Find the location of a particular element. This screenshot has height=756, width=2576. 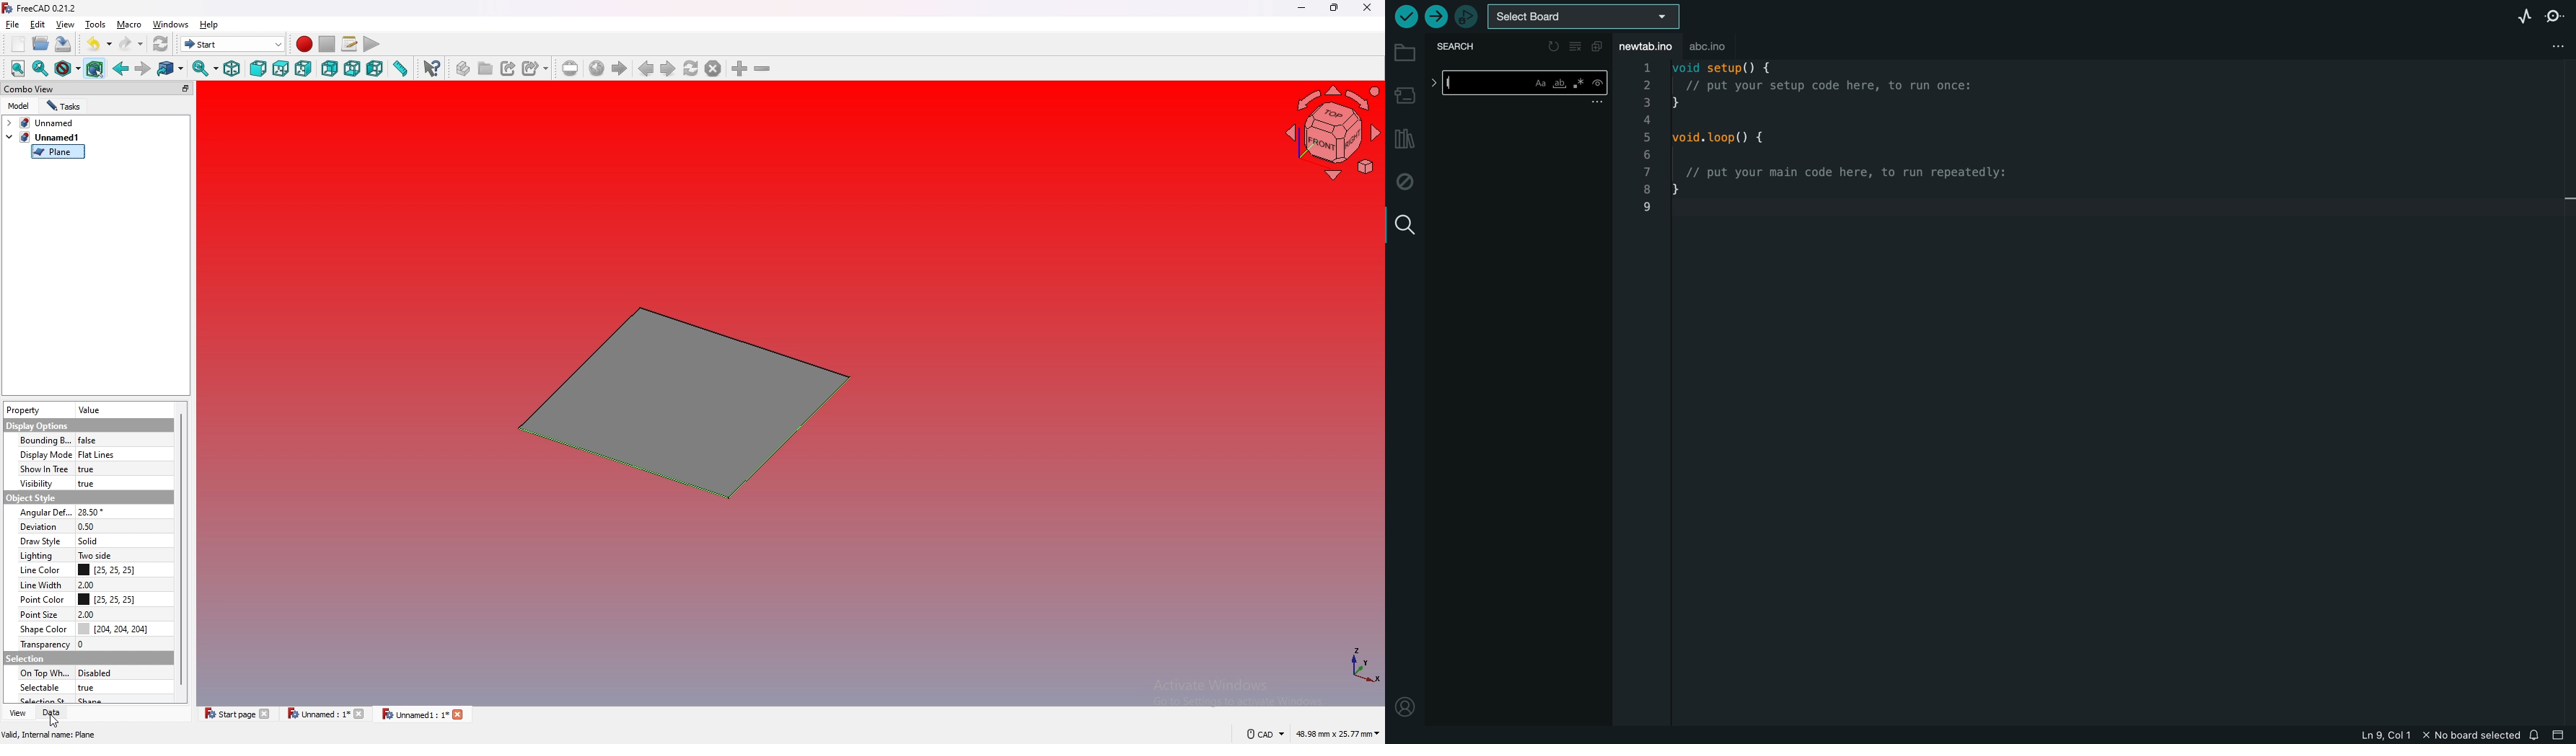

redo is located at coordinates (132, 44).